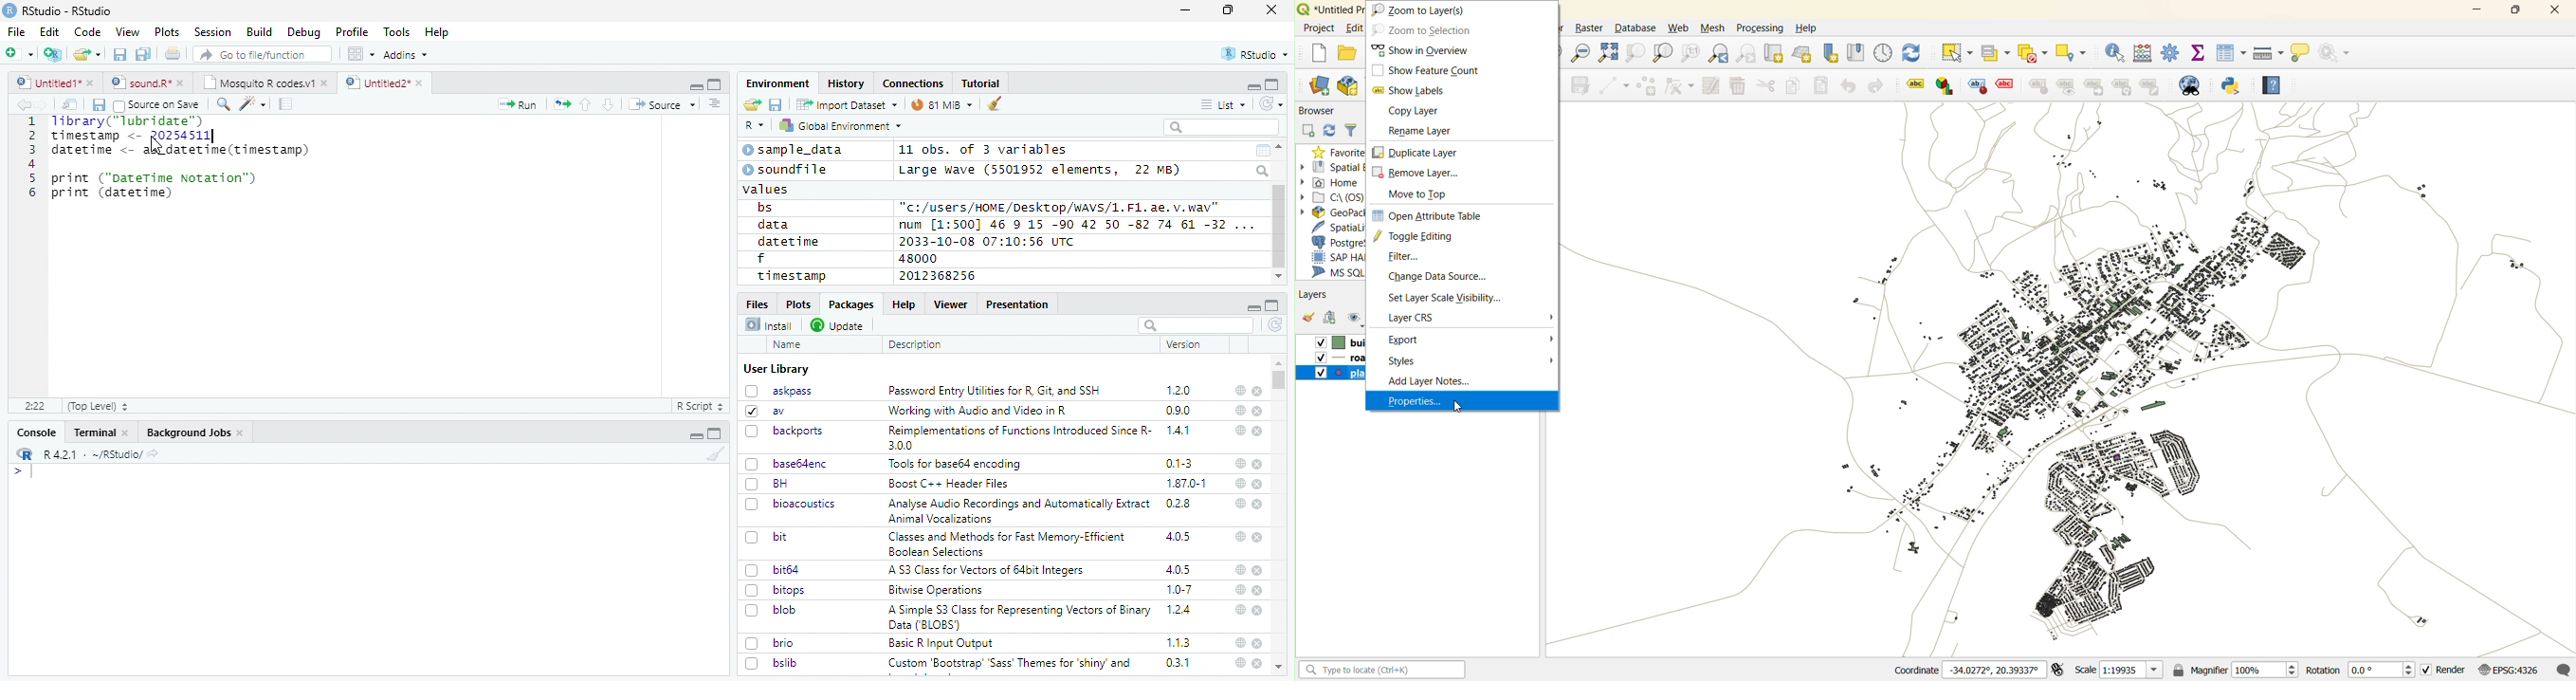  Describe the element at coordinates (1179, 503) in the screenshot. I see `0.2.8` at that location.